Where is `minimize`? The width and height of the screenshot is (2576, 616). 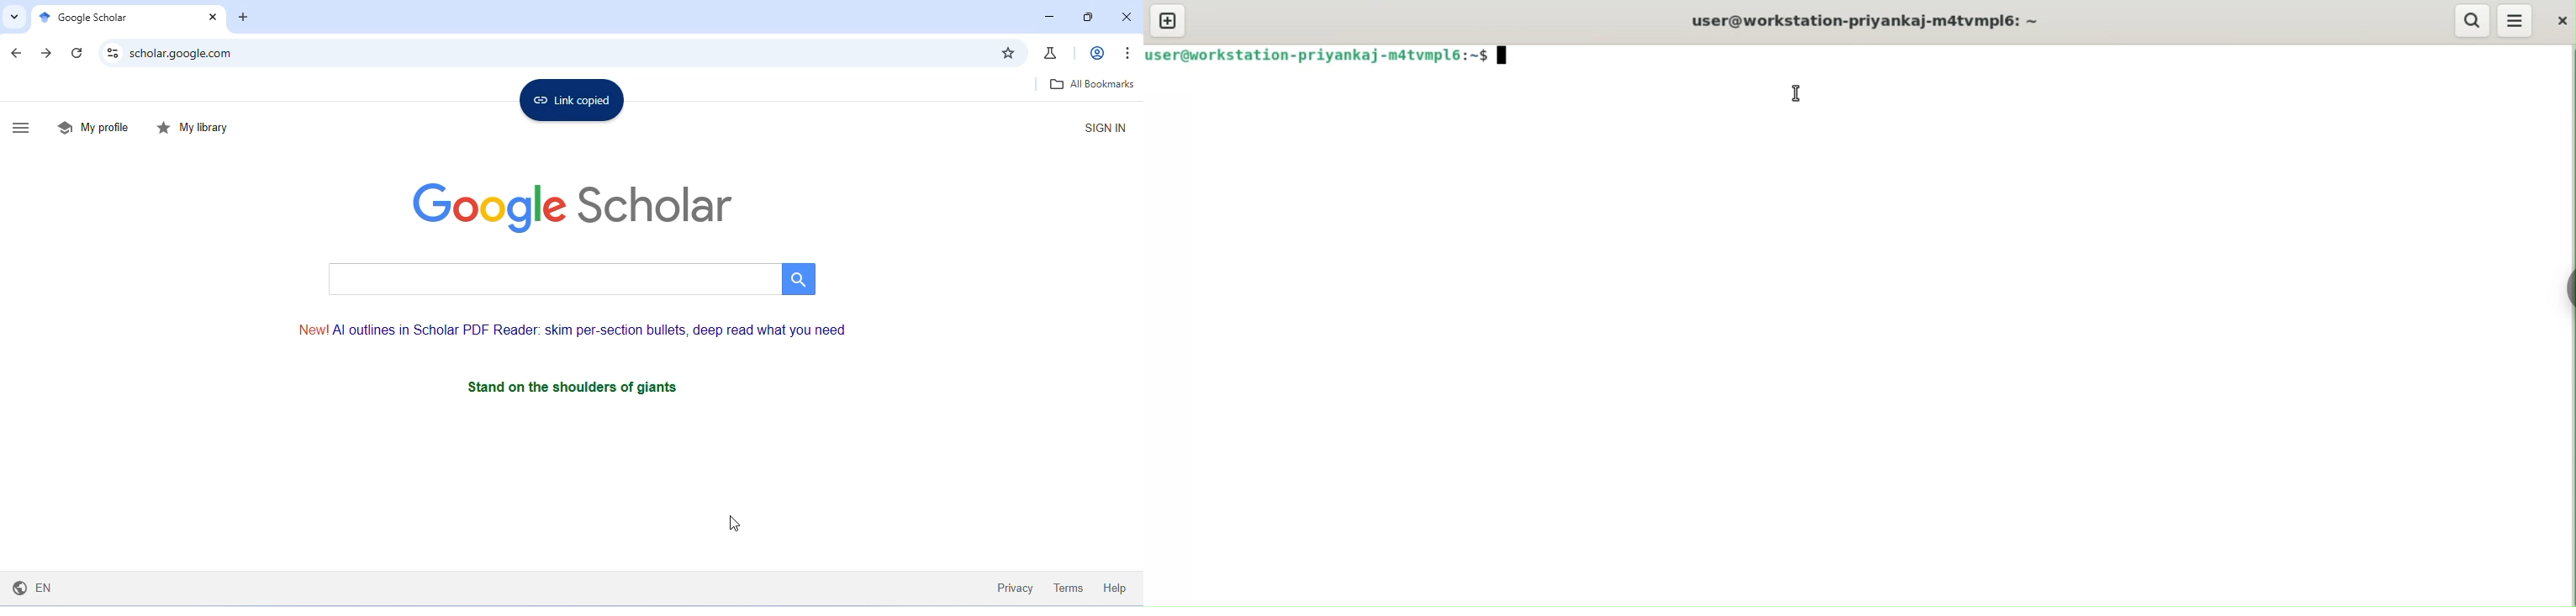 minimize is located at coordinates (1048, 18).